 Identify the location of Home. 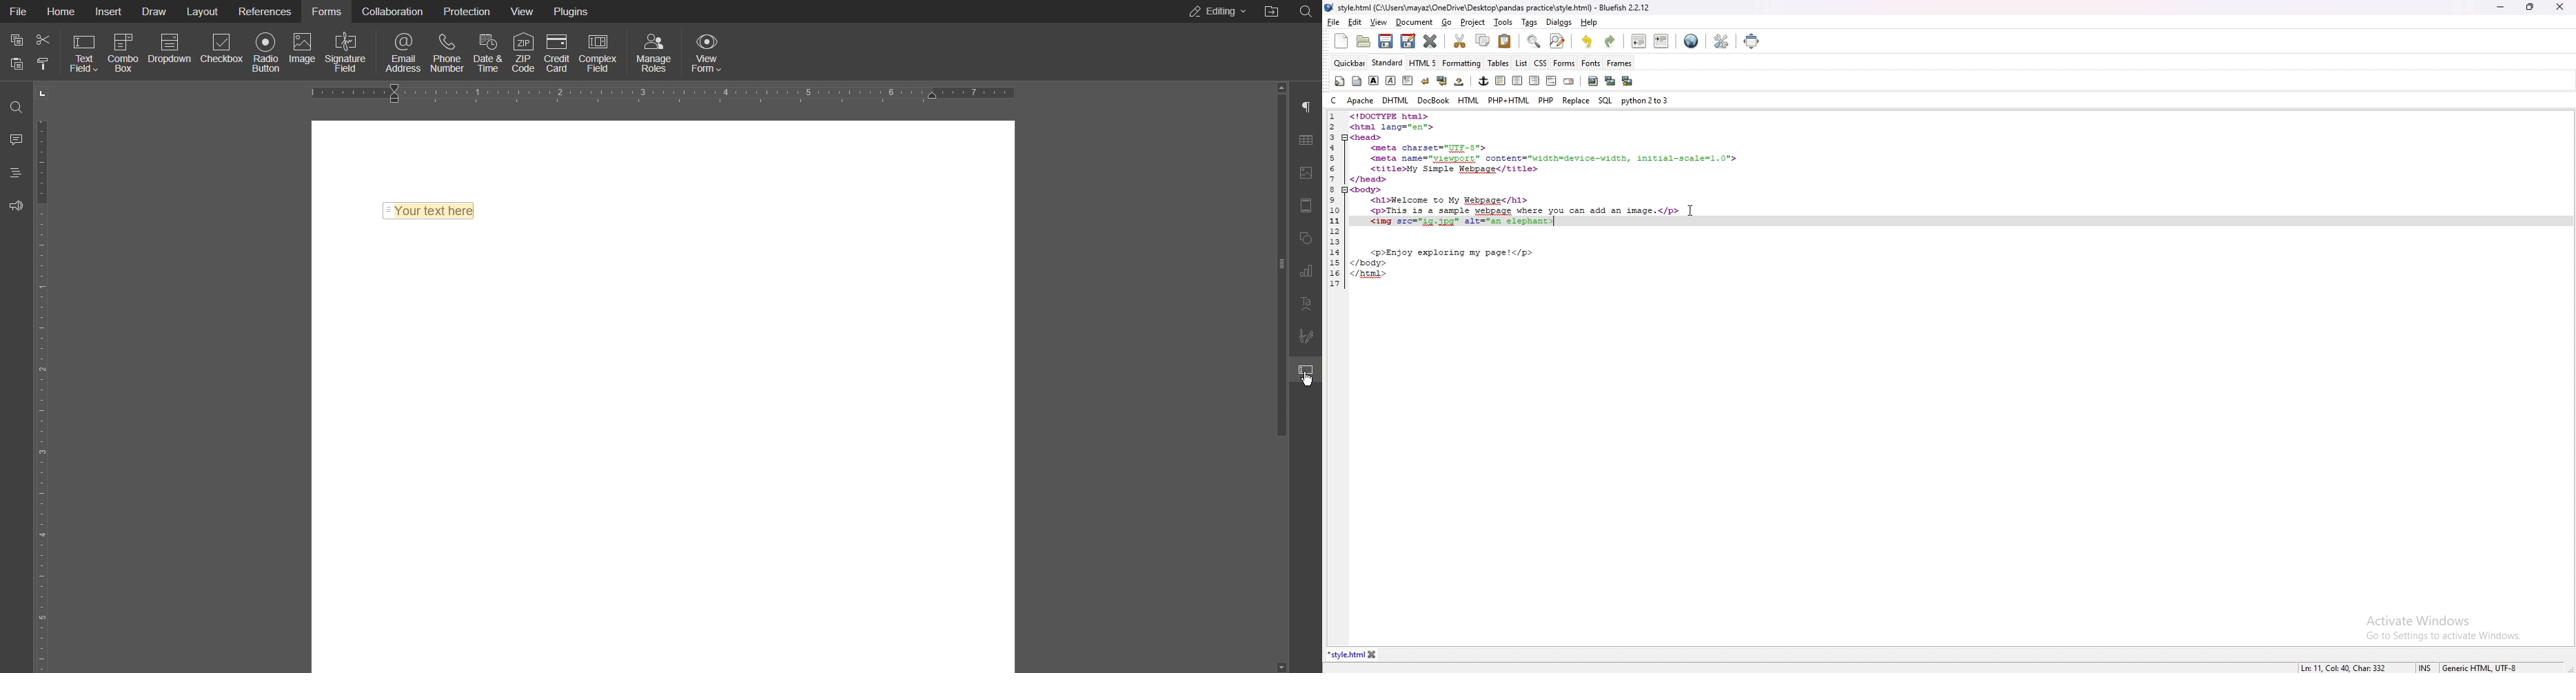
(61, 10).